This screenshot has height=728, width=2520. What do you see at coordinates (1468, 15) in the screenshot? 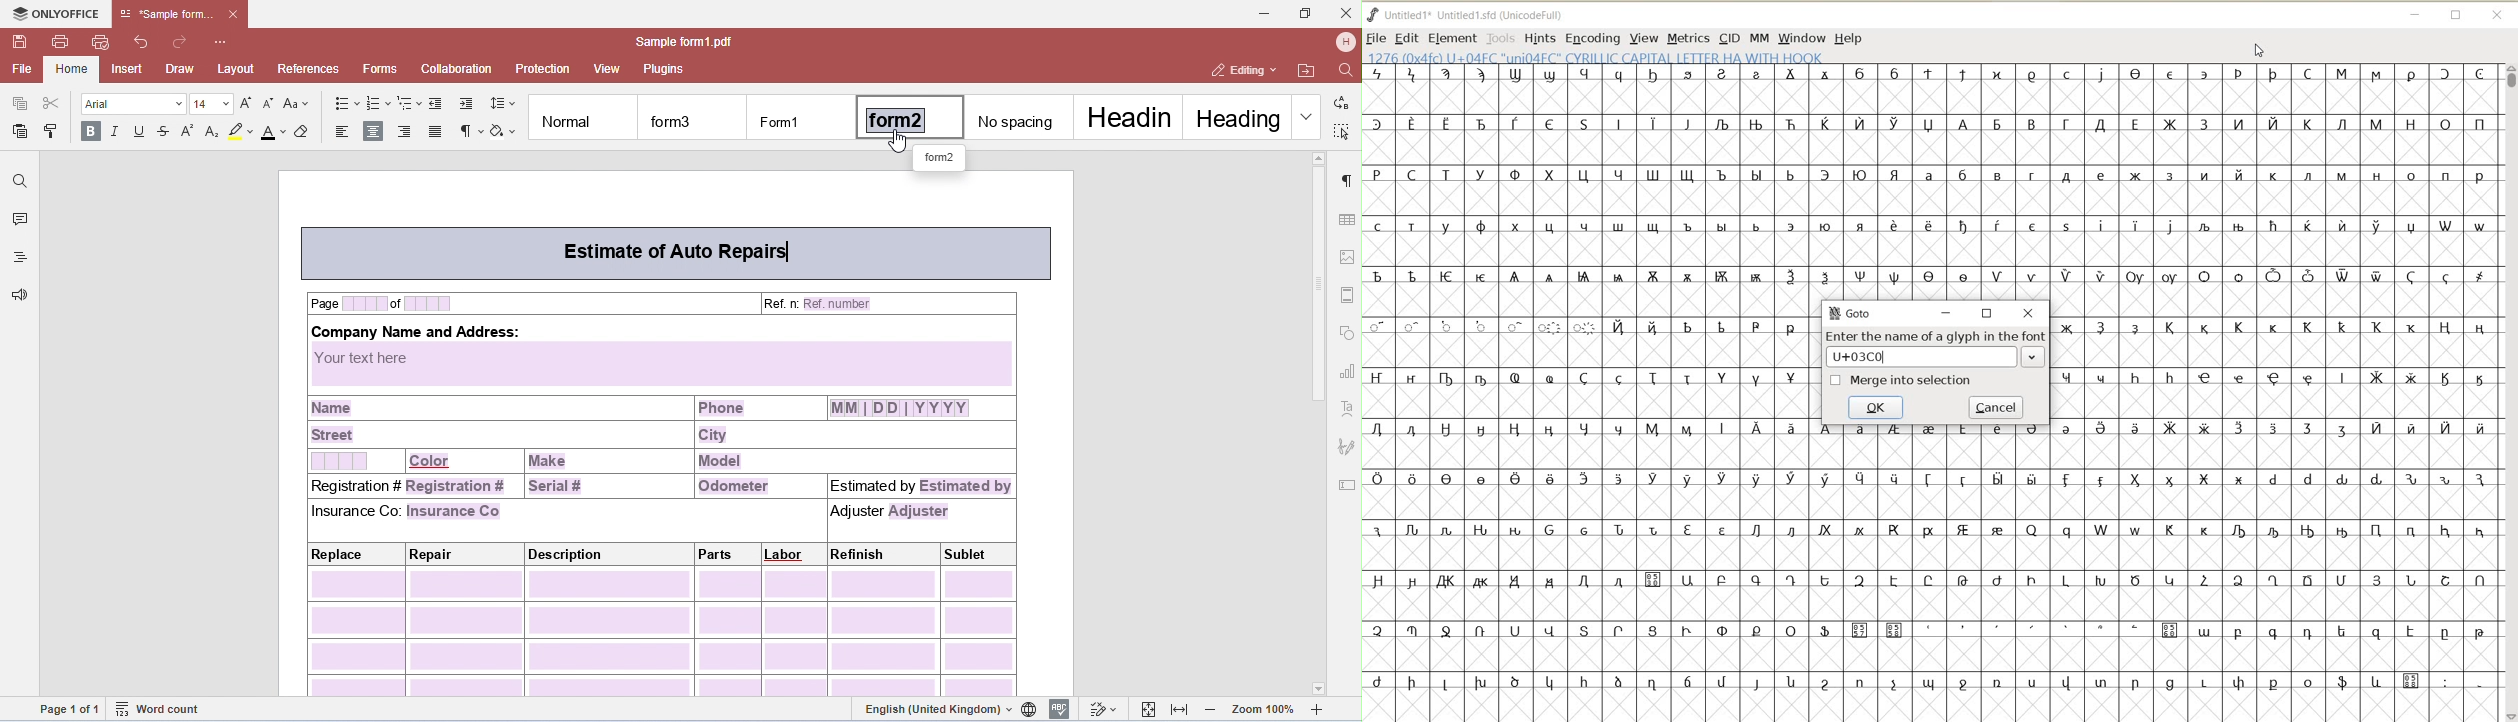
I see `FONT NAME` at bounding box center [1468, 15].